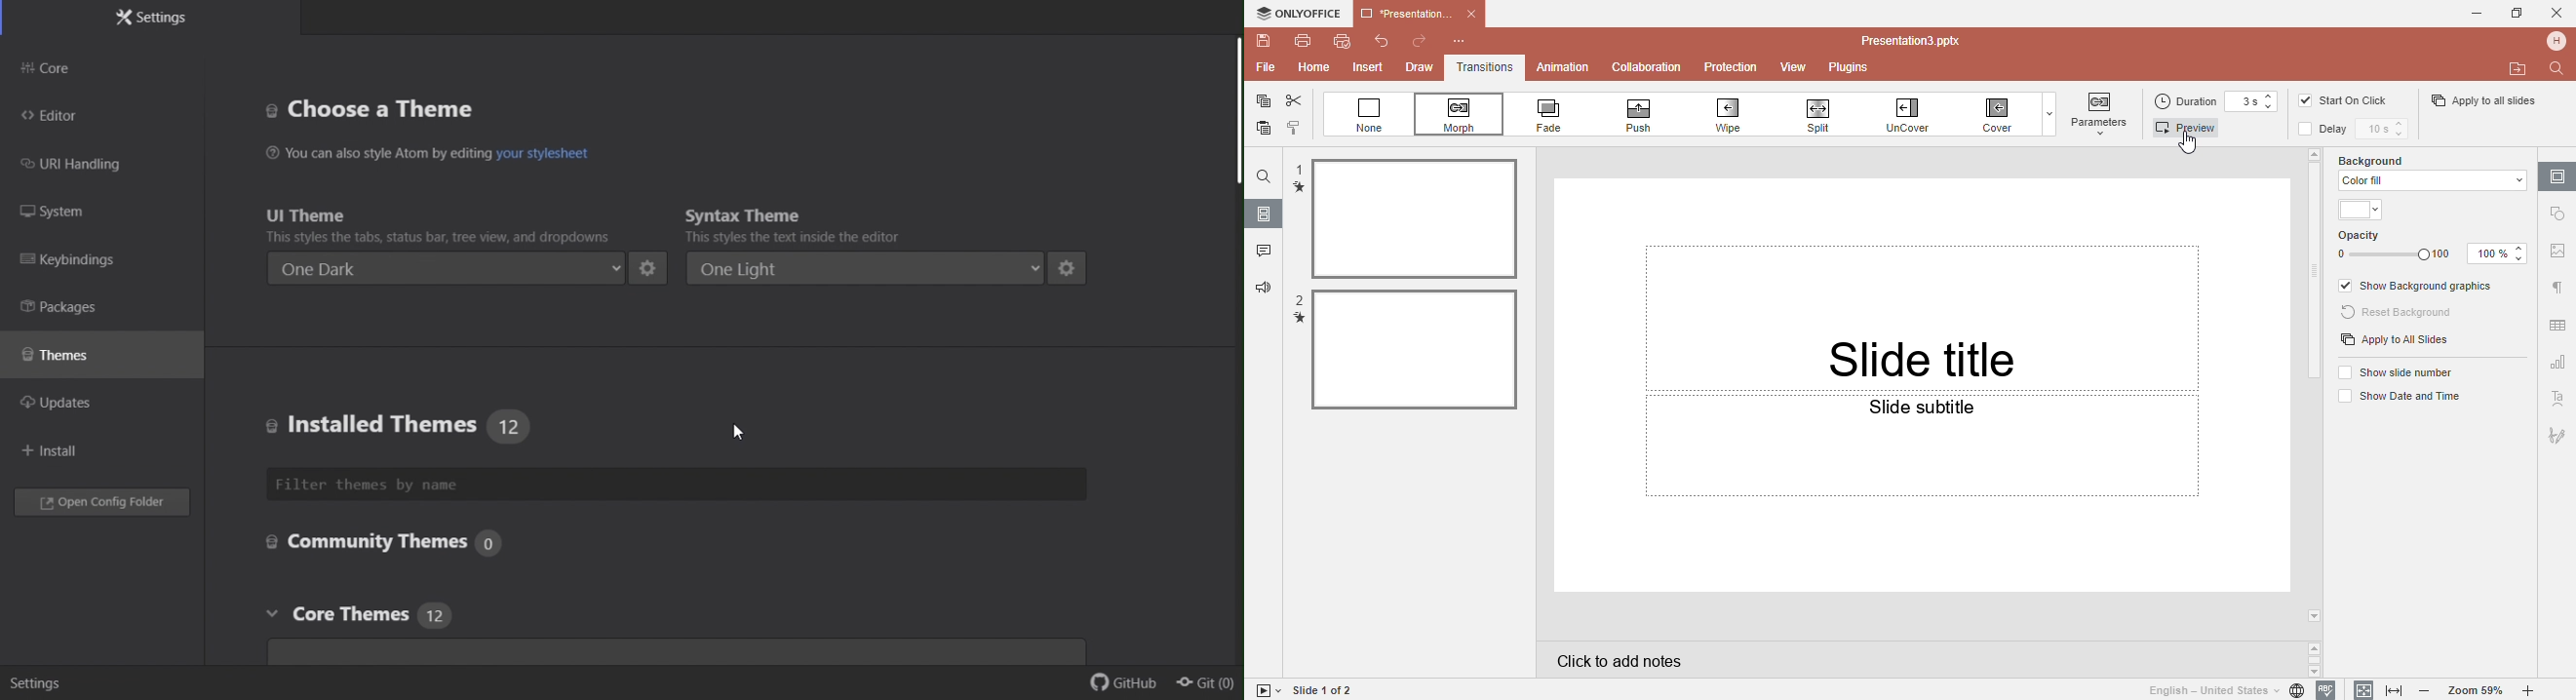  What do you see at coordinates (2430, 180) in the screenshot?
I see `color fill` at bounding box center [2430, 180].